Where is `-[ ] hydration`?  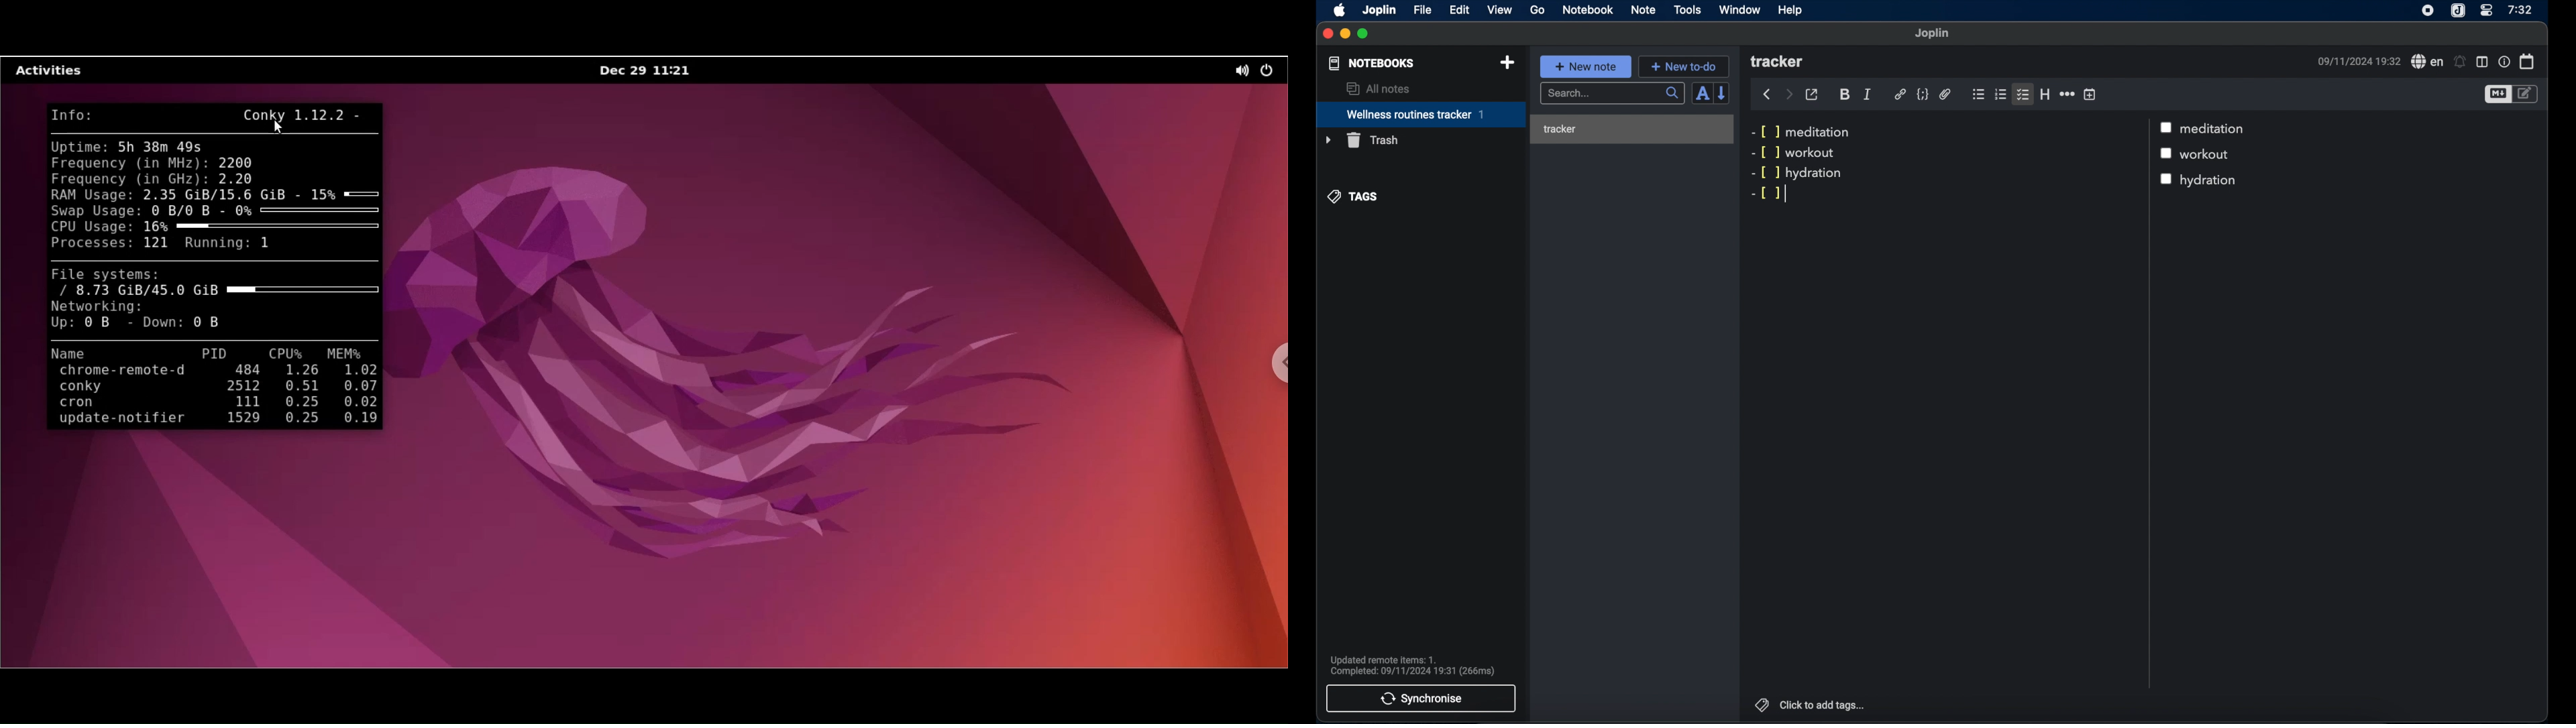 -[ ] hydration is located at coordinates (1797, 173).